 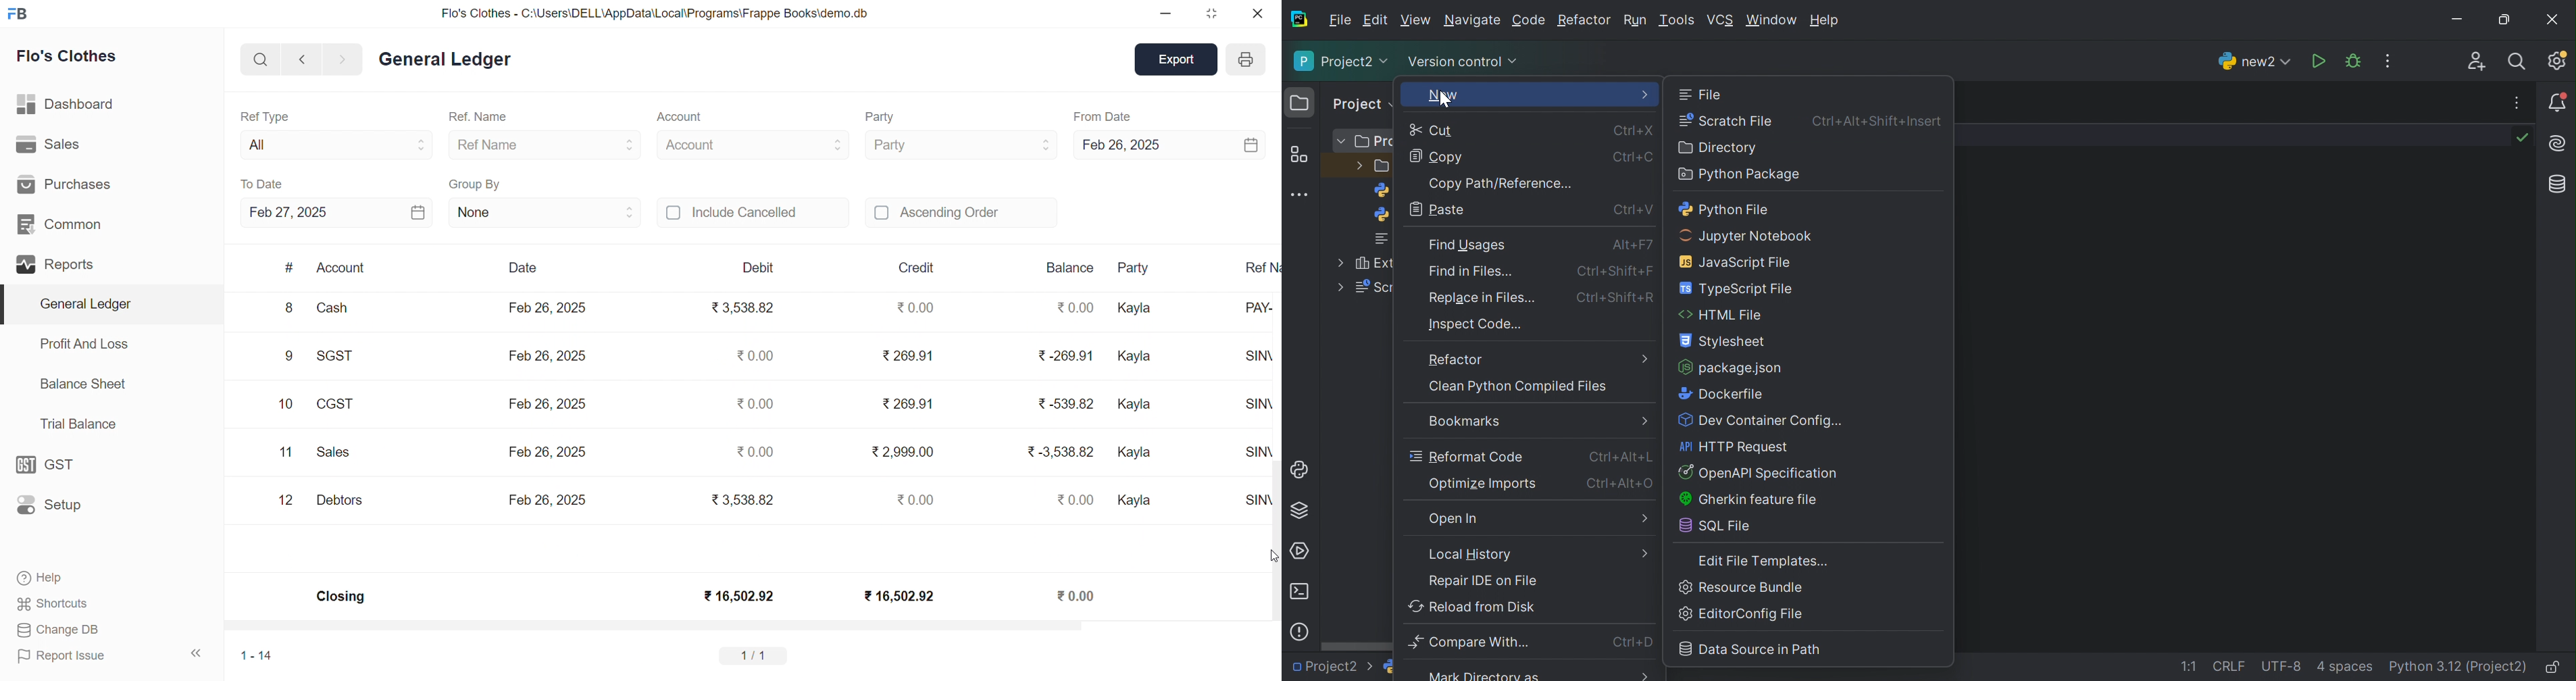 I want to click on Ctrl+Alt+Shift+Insert, so click(x=1877, y=121).